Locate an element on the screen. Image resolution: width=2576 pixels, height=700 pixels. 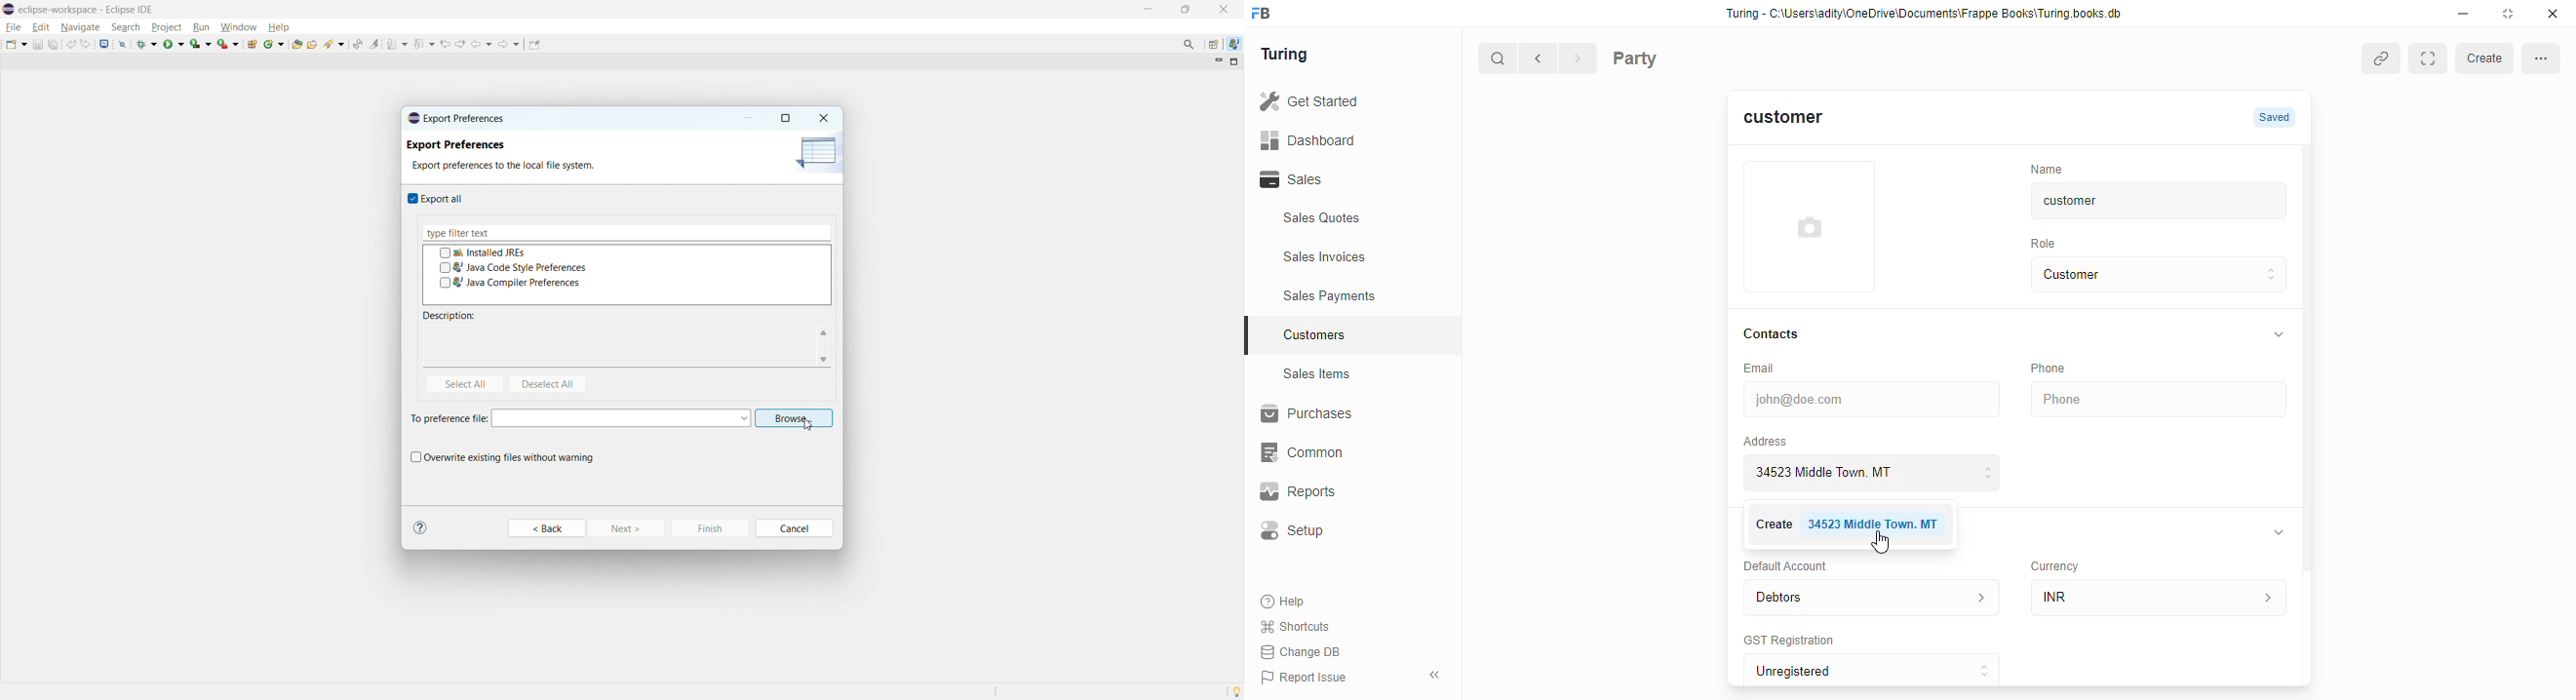
Sales Payments is located at coordinates (1359, 296).